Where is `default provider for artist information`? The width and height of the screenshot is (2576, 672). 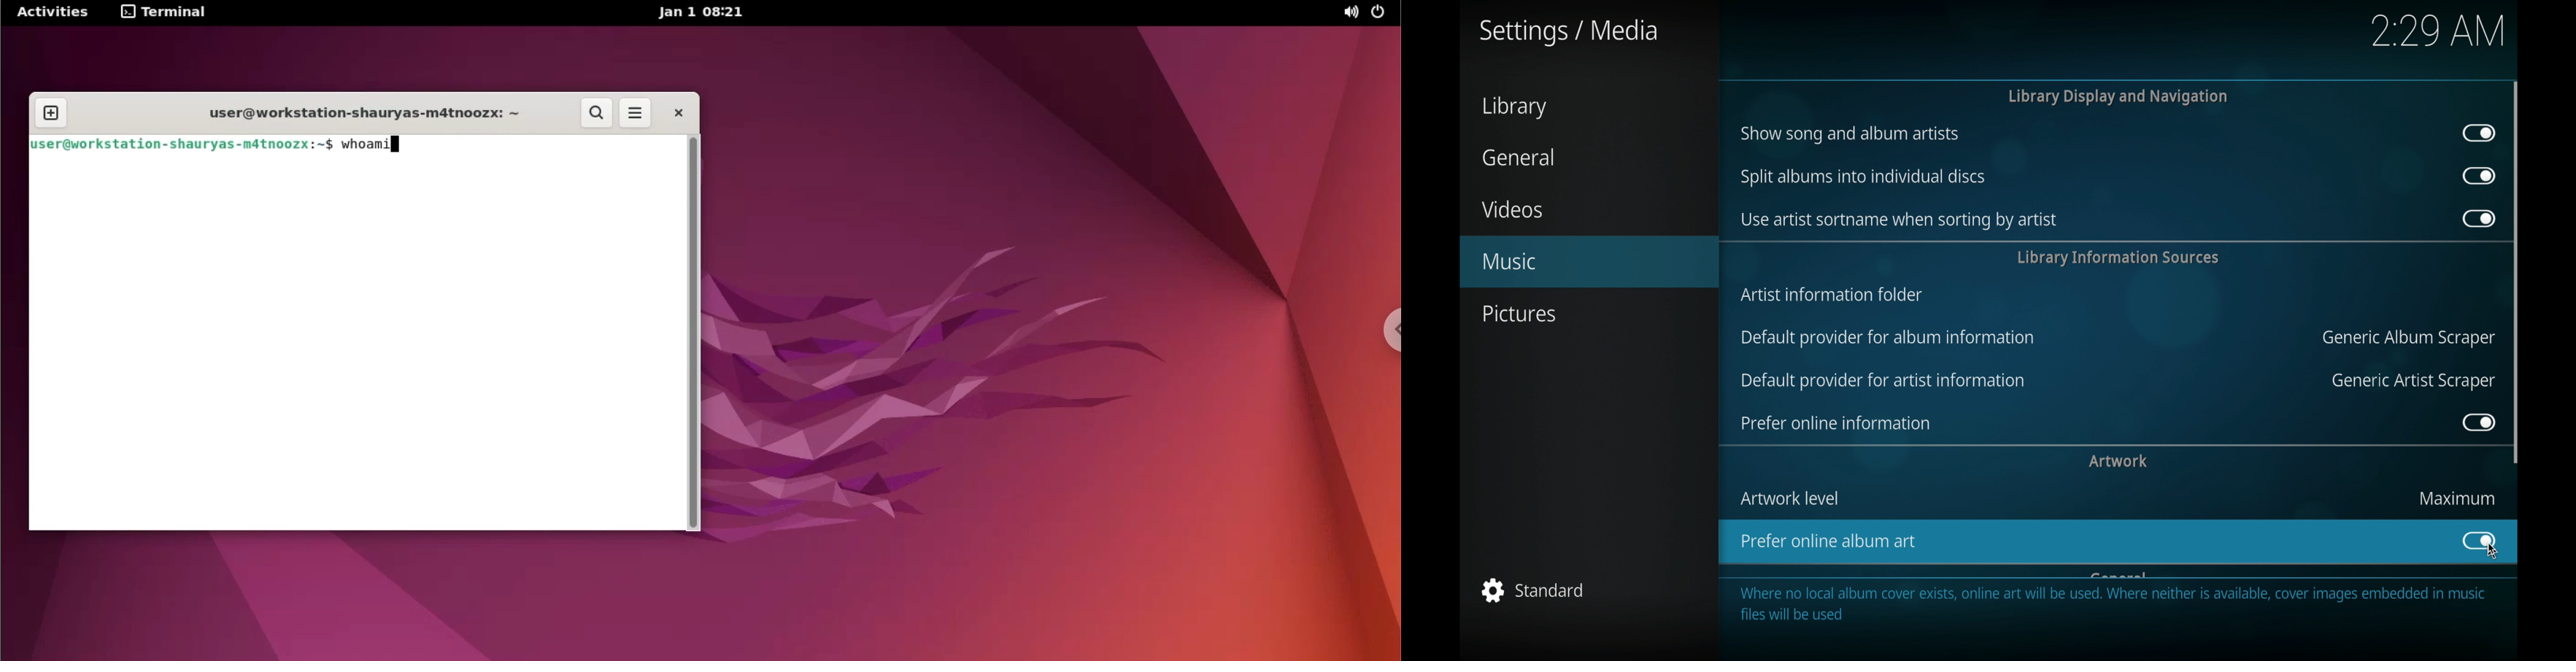 default provider for artist information is located at coordinates (1883, 380).